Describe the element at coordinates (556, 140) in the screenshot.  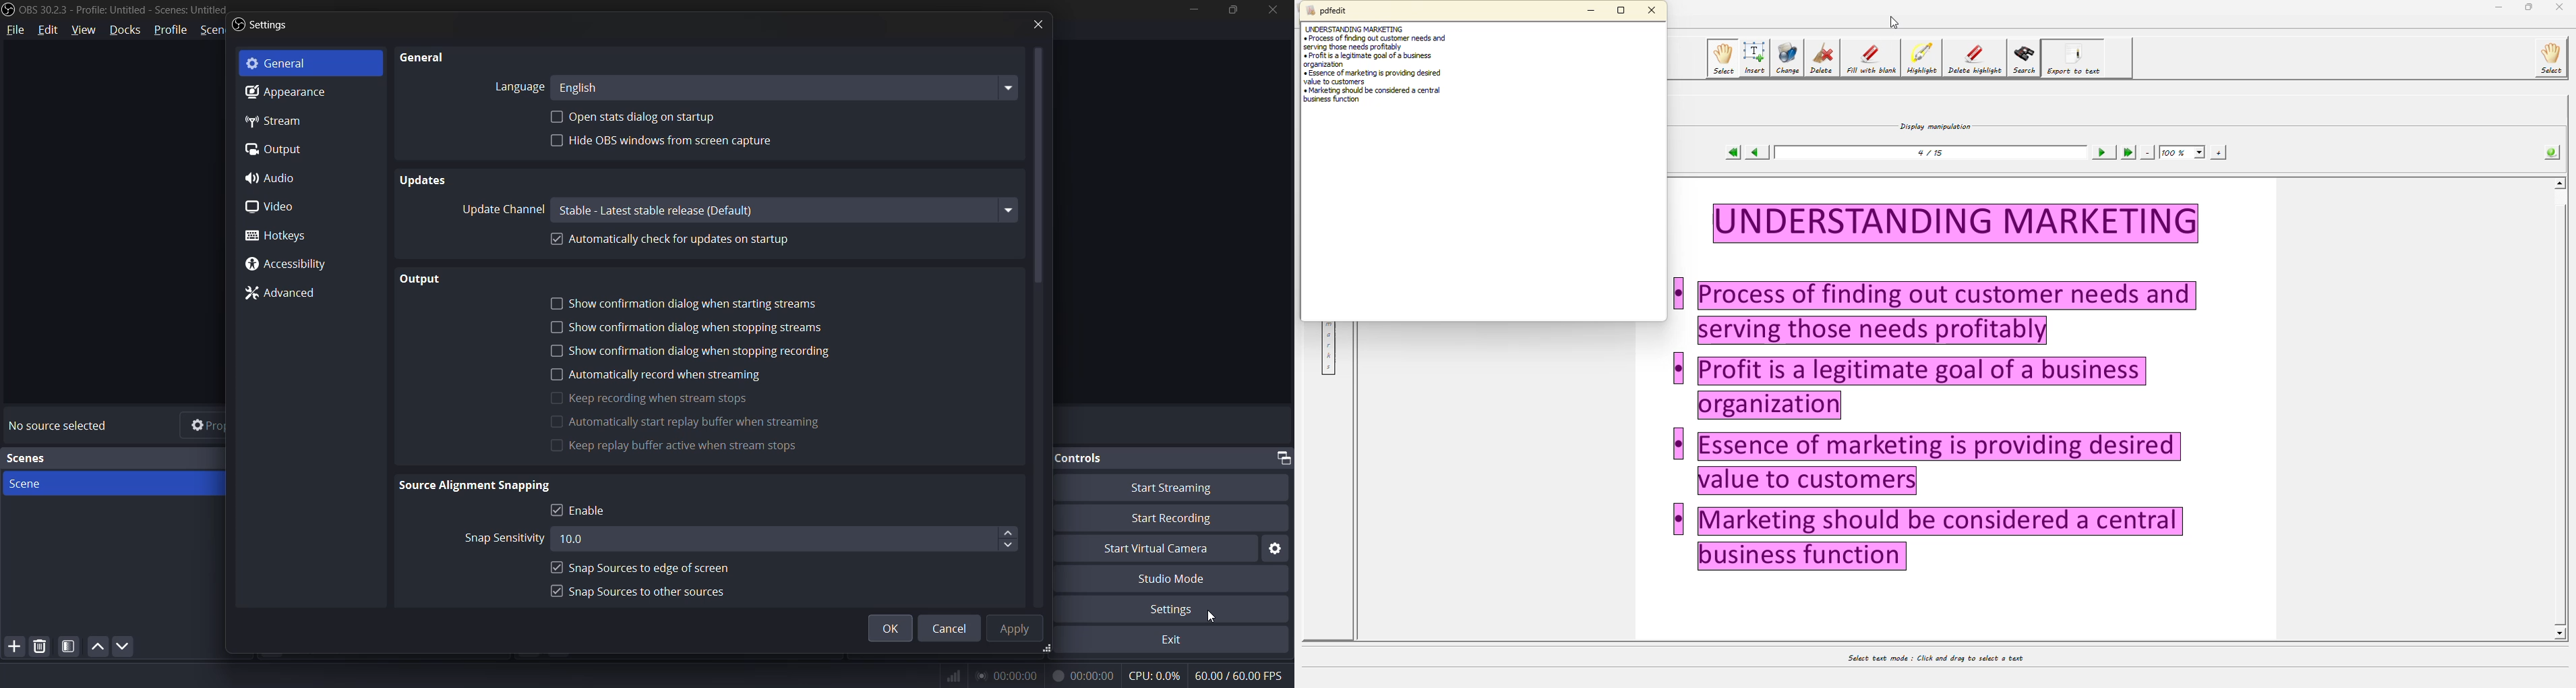
I see `checkbox` at that location.